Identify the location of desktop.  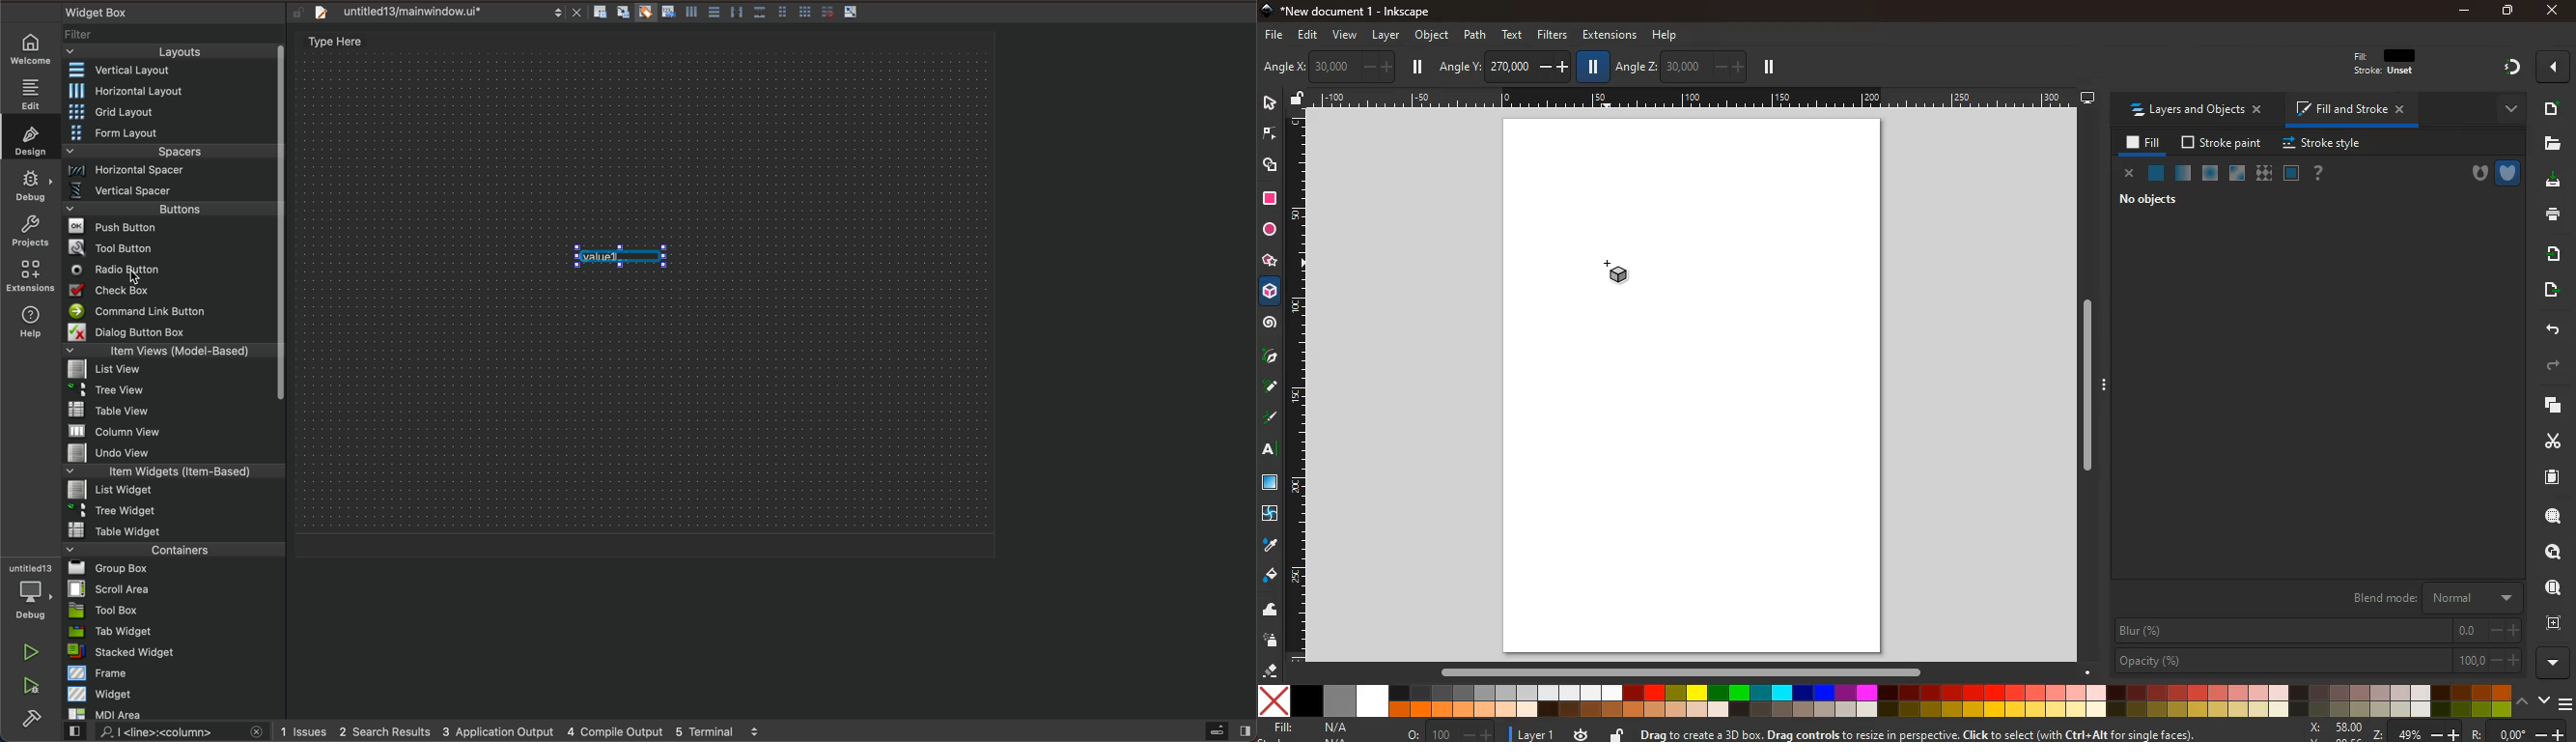
(2087, 99).